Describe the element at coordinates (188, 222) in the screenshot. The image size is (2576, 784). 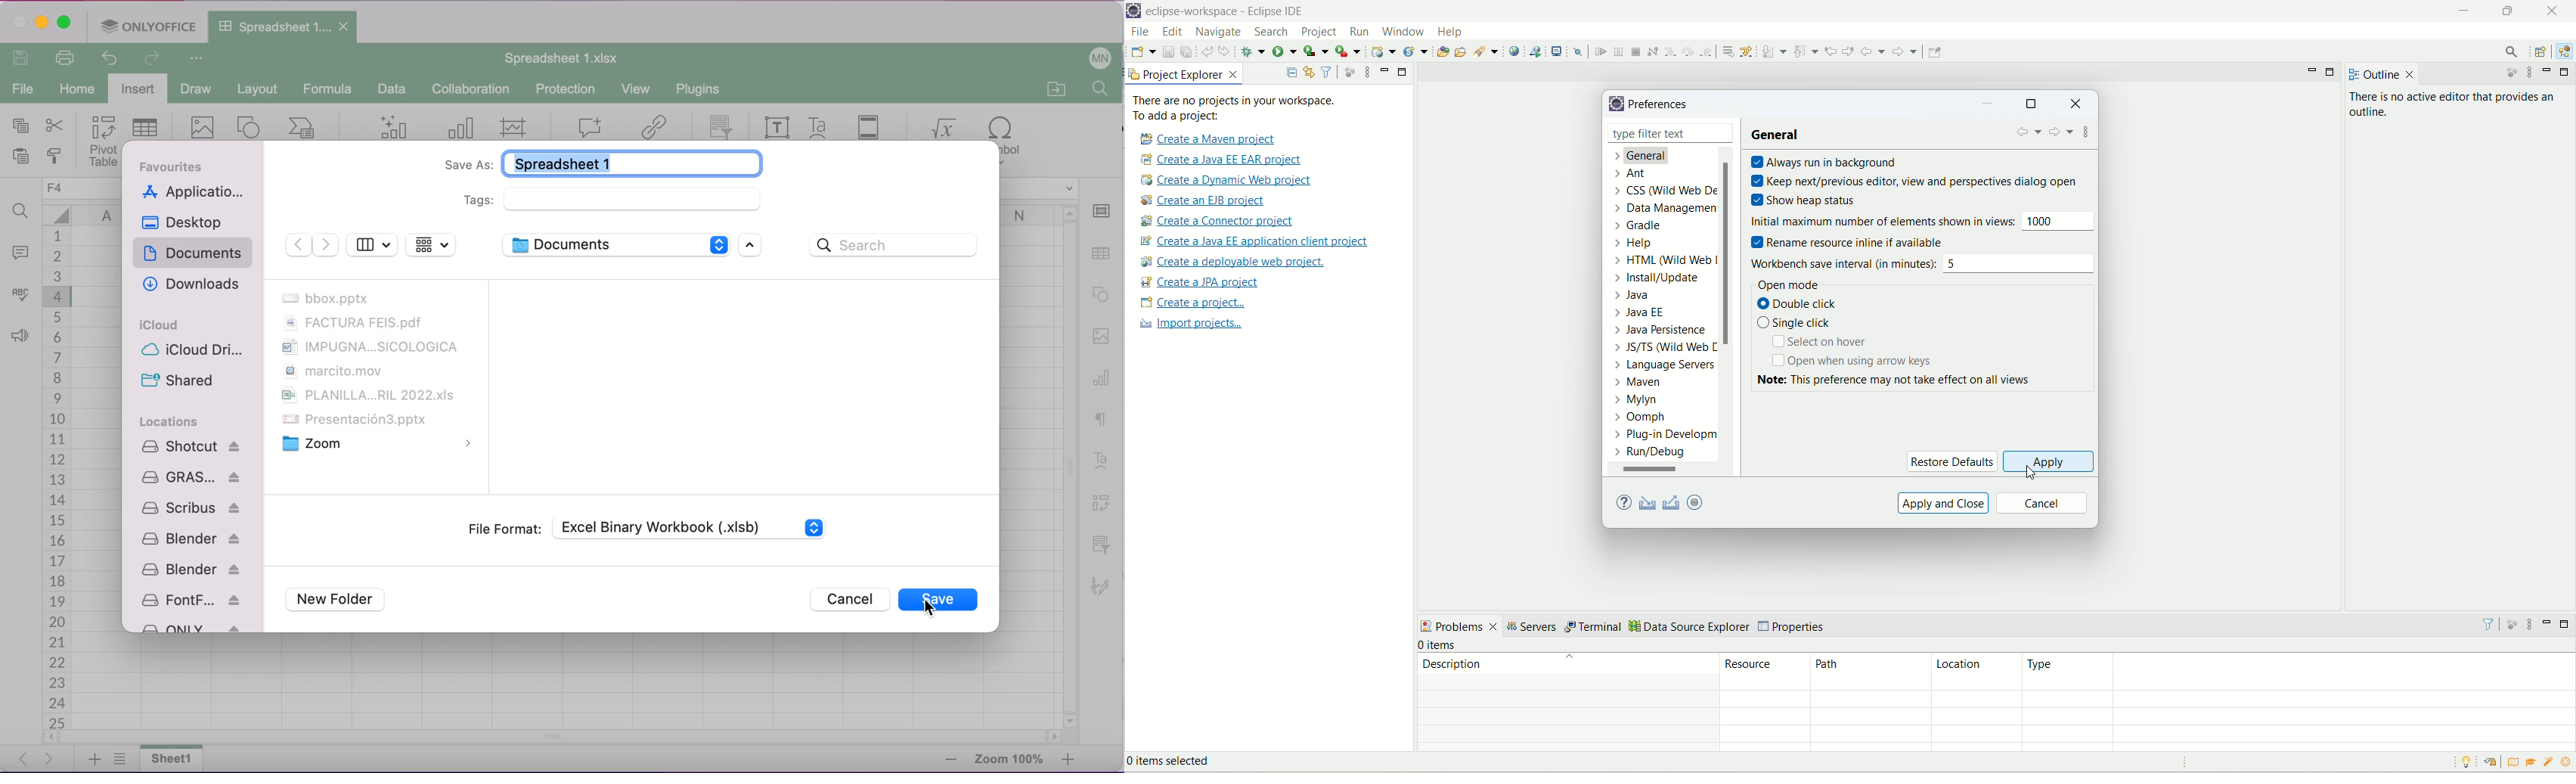
I see `desktop` at that location.